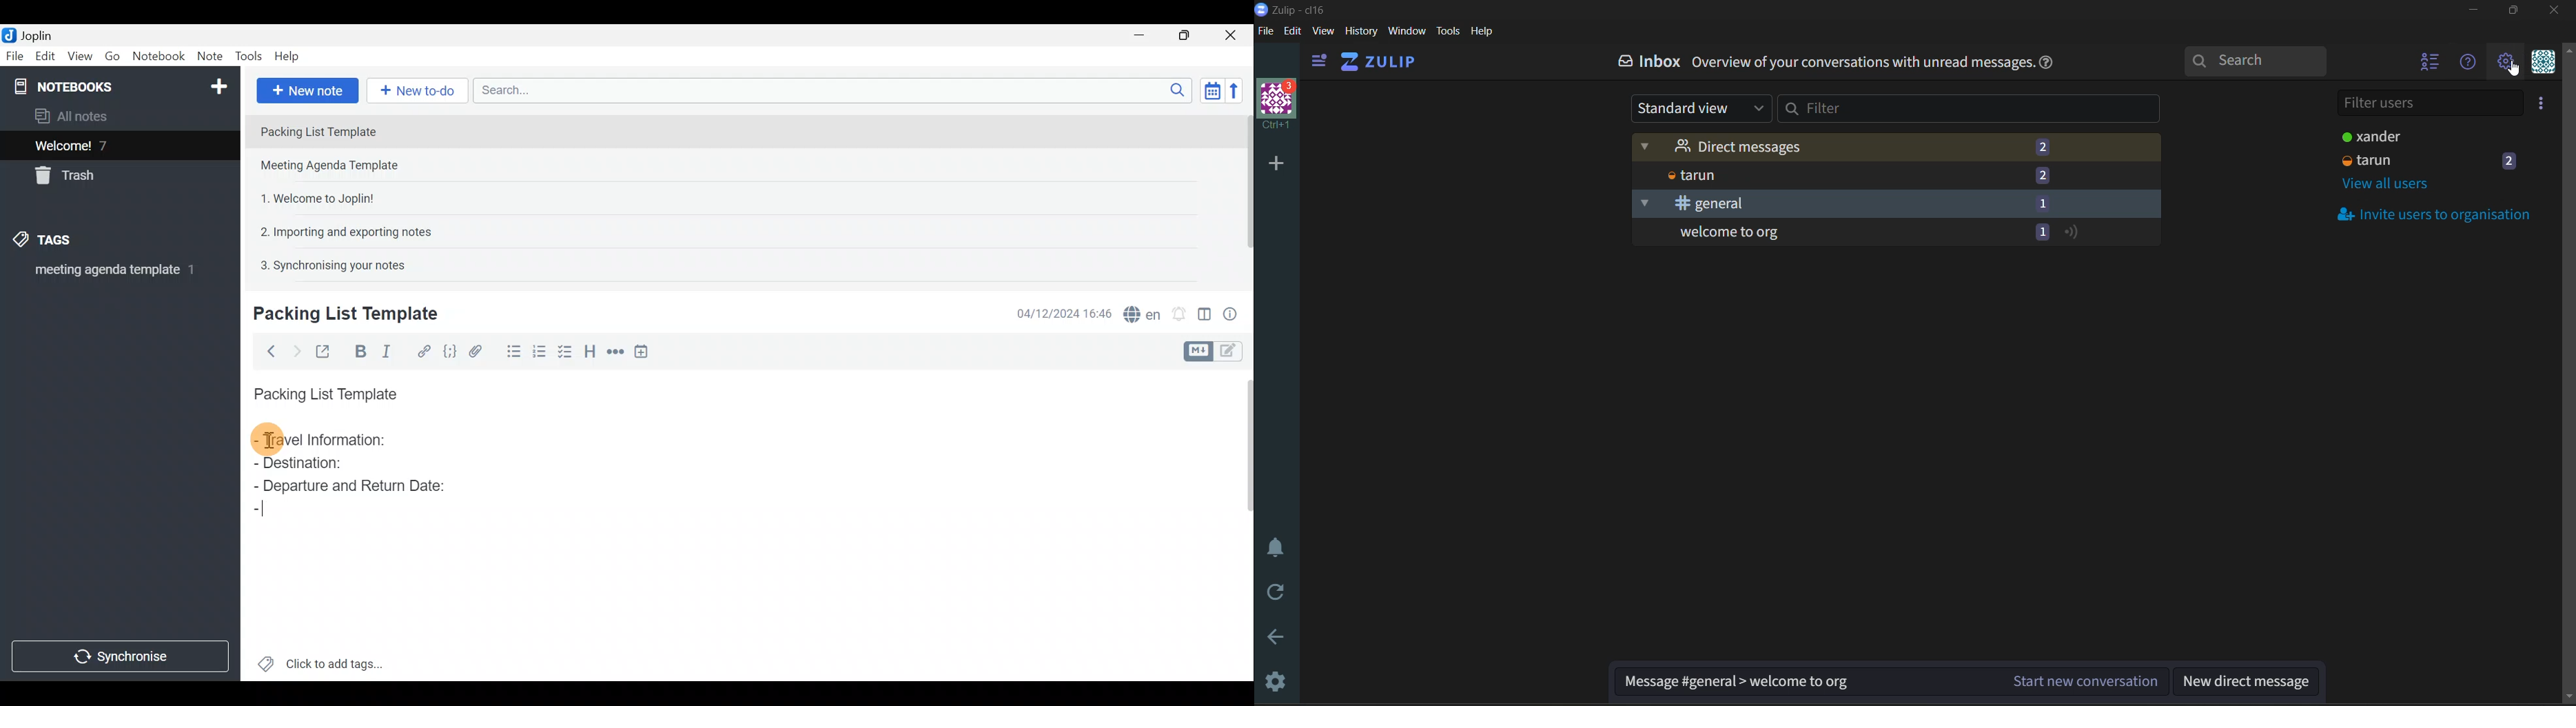  I want to click on standard view, so click(1699, 108).